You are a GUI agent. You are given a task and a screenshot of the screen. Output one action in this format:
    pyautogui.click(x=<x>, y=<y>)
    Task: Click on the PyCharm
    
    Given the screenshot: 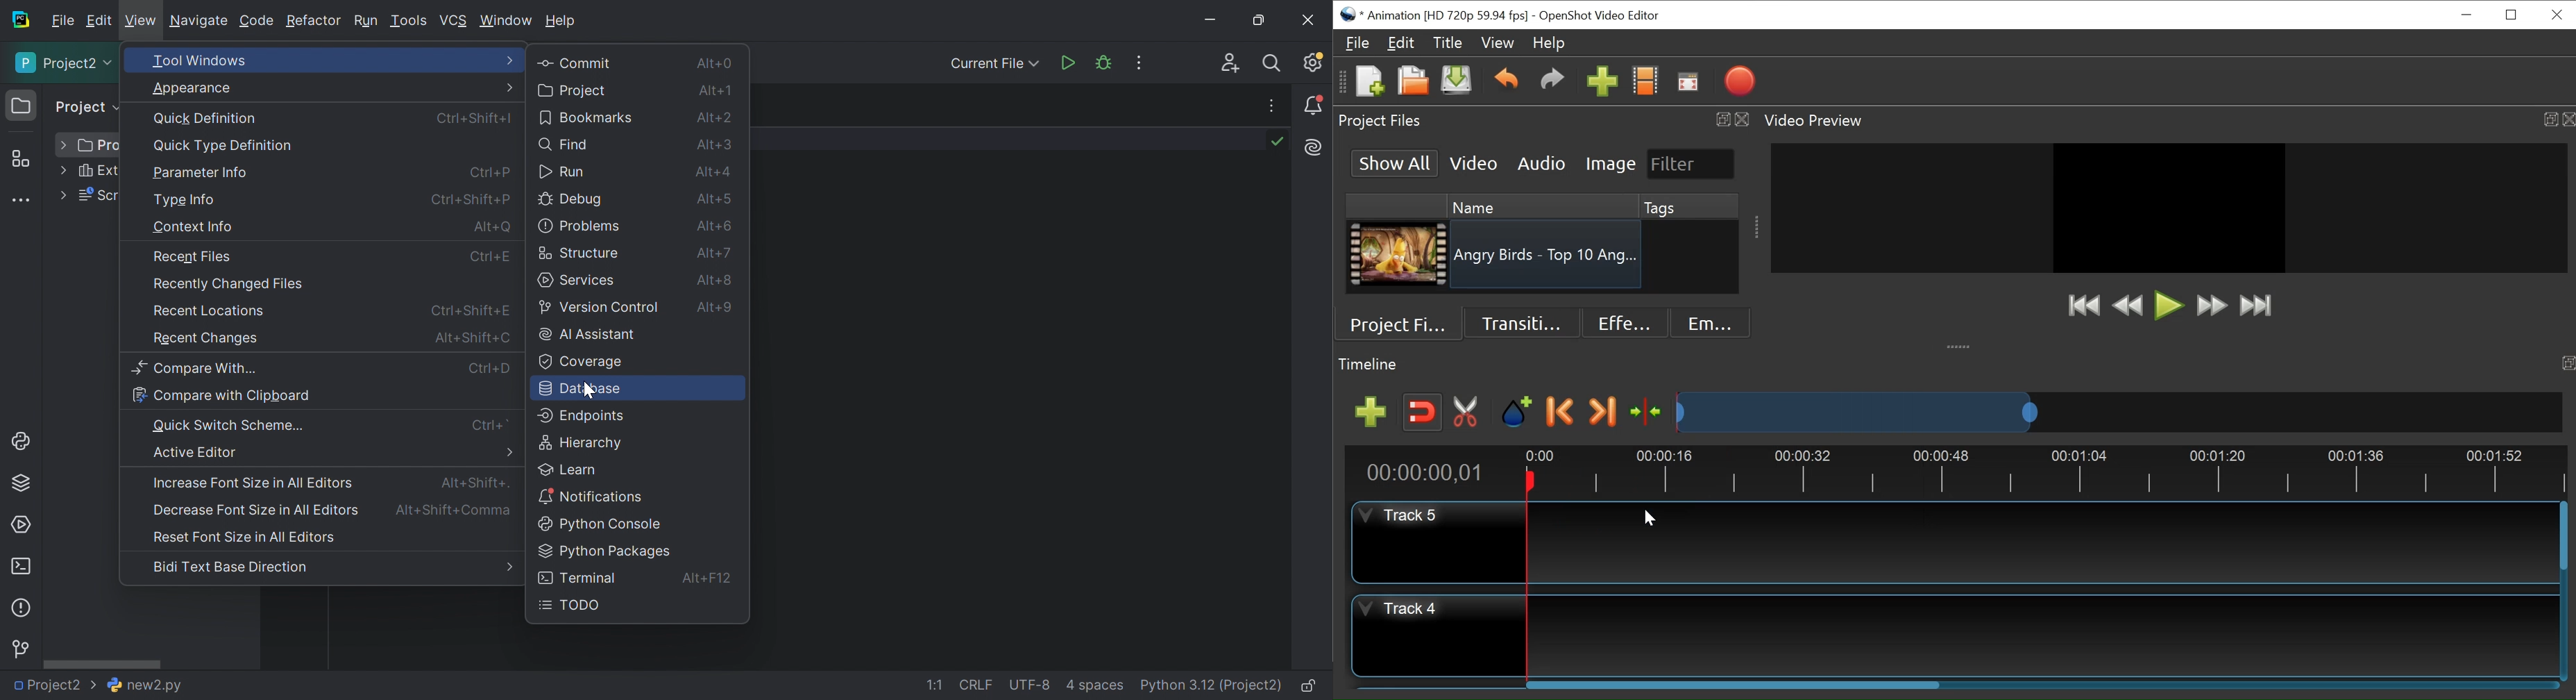 What is the action you would take?
    pyautogui.click(x=20, y=22)
    